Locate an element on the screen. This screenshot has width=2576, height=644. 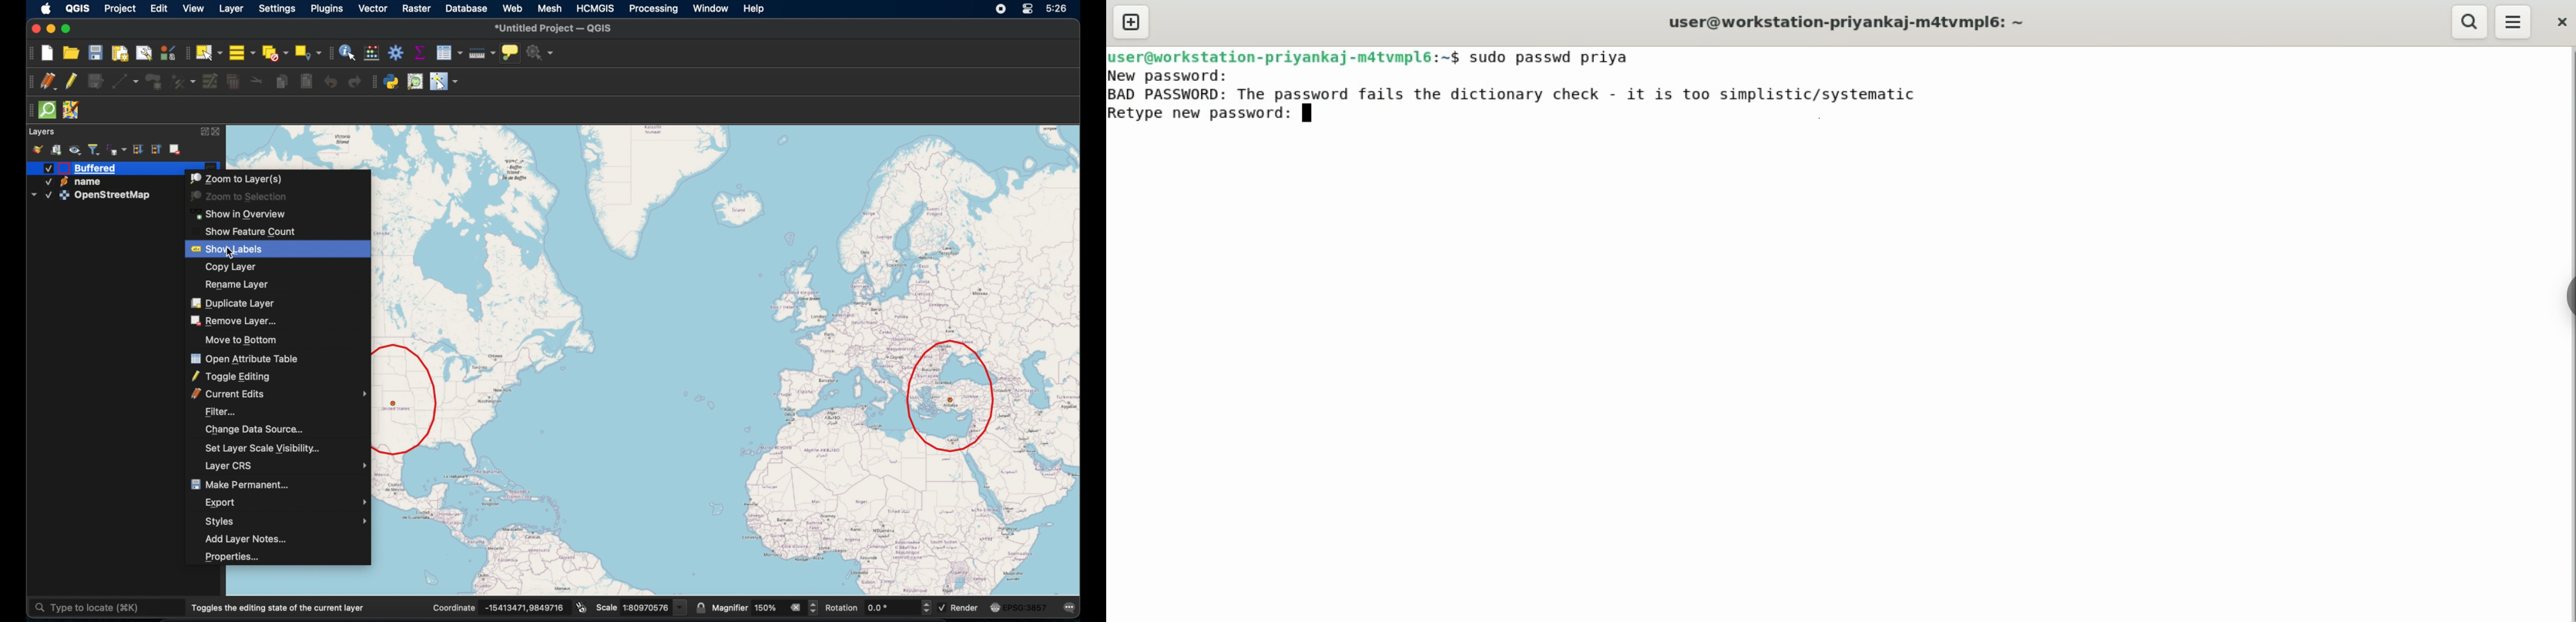
save layer edits is located at coordinates (95, 79).